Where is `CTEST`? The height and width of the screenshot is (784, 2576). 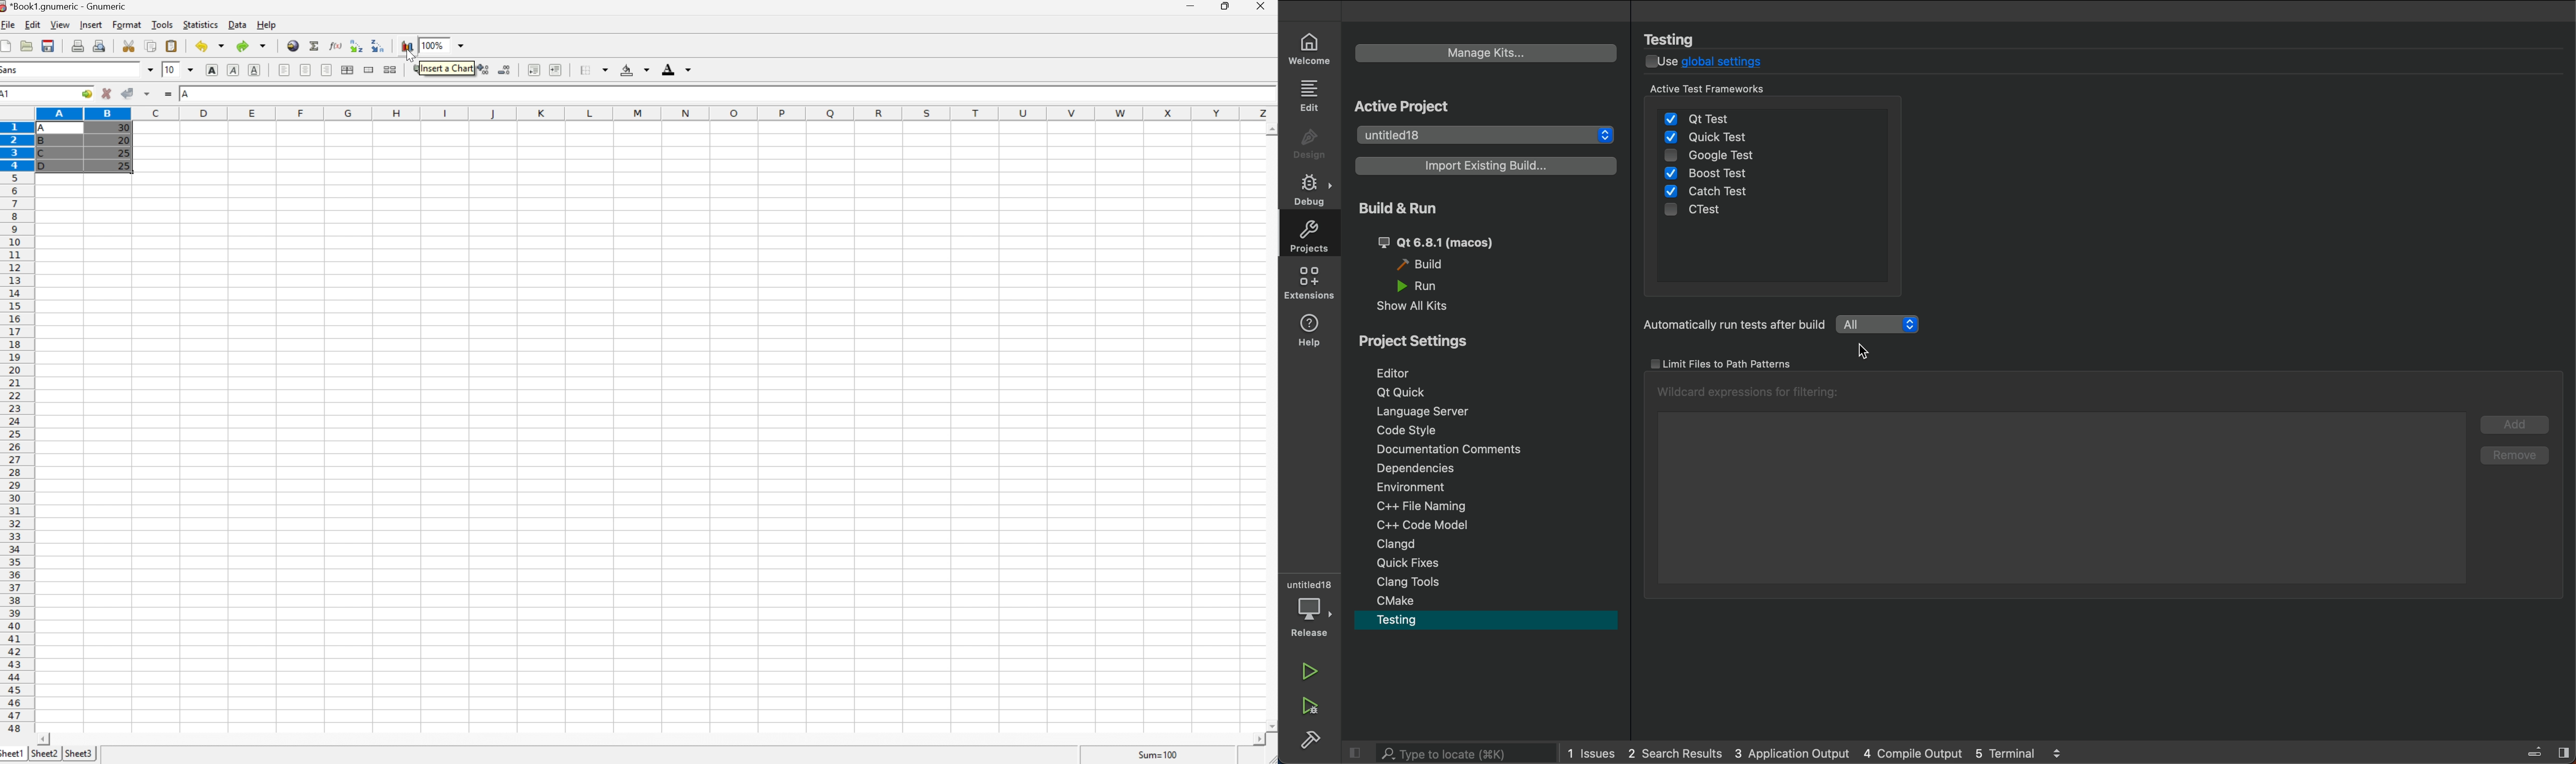 CTEST is located at coordinates (1704, 212).